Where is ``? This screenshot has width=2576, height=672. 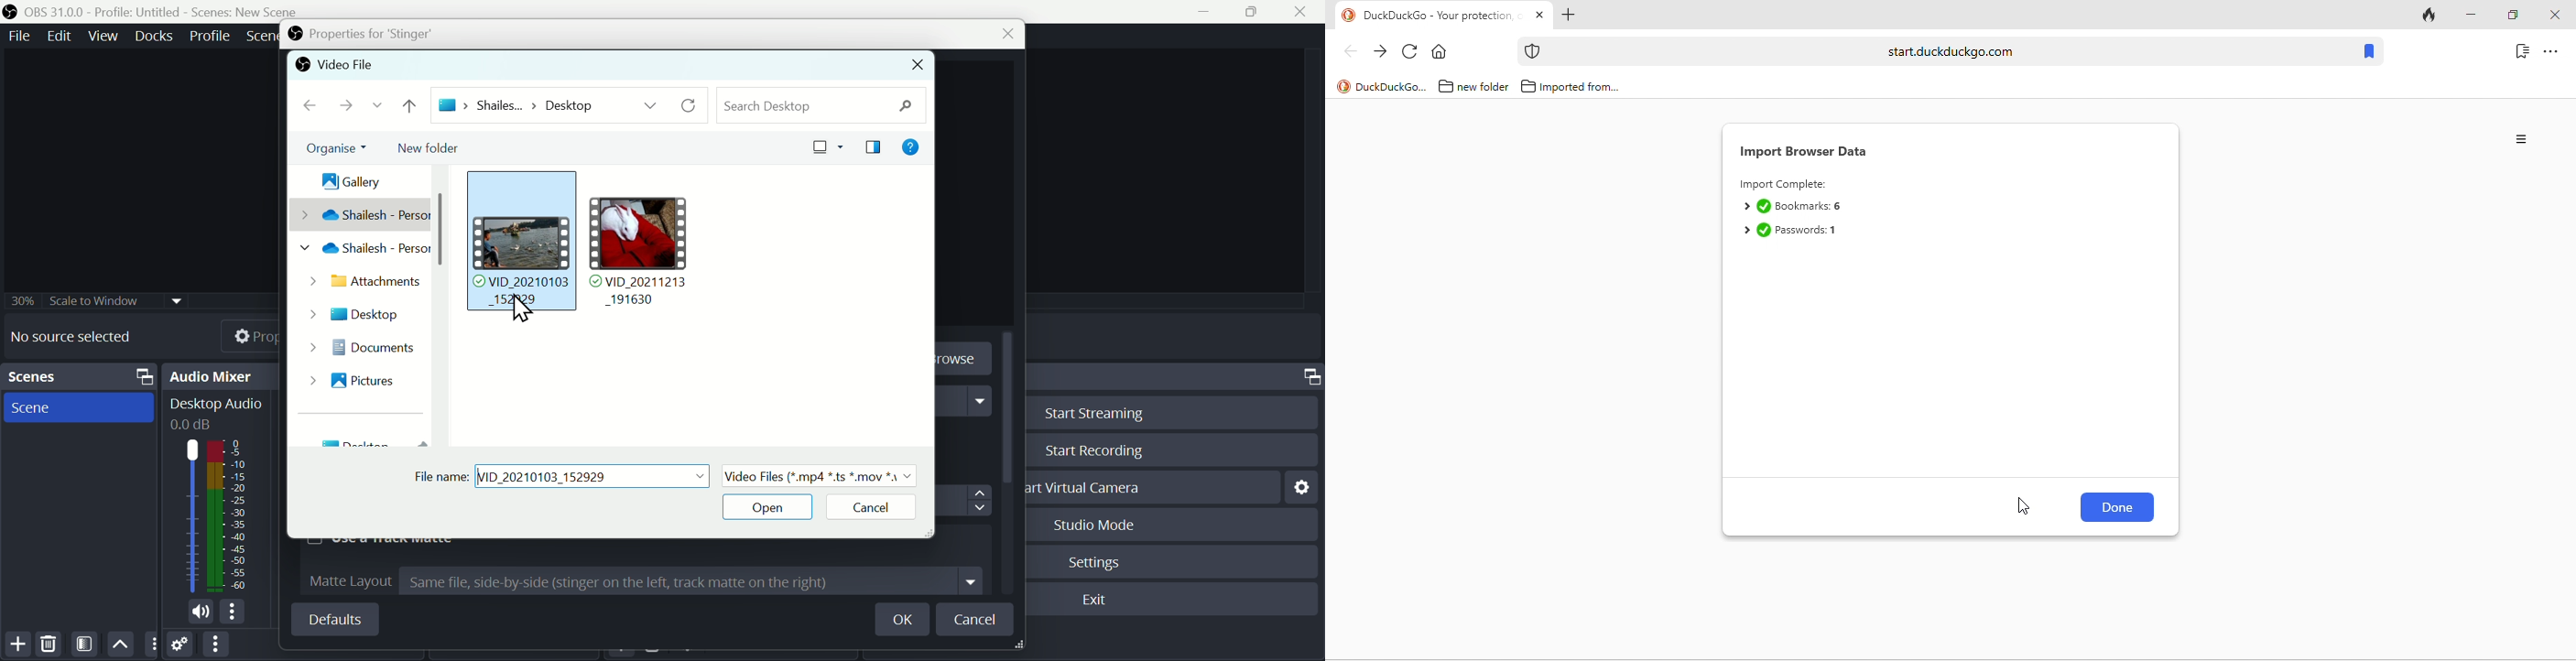  is located at coordinates (211, 34).